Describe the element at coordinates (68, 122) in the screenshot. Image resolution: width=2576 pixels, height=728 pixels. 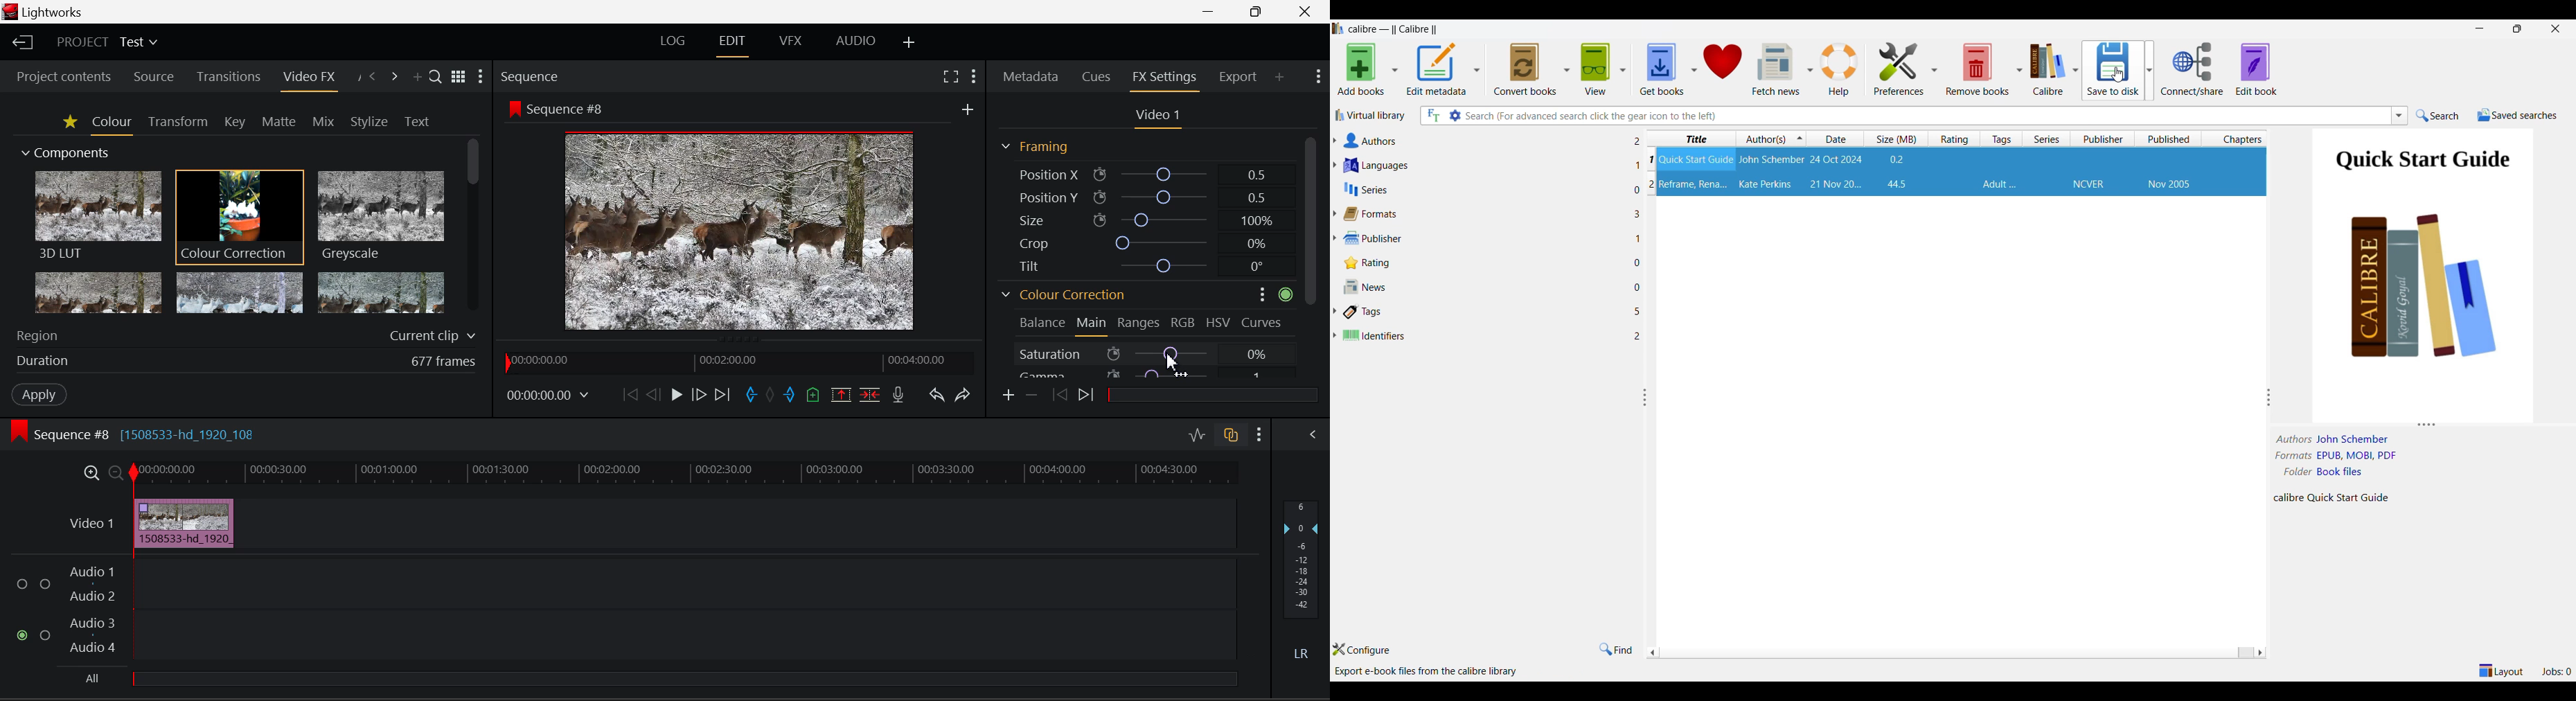
I see `Favorites` at that location.